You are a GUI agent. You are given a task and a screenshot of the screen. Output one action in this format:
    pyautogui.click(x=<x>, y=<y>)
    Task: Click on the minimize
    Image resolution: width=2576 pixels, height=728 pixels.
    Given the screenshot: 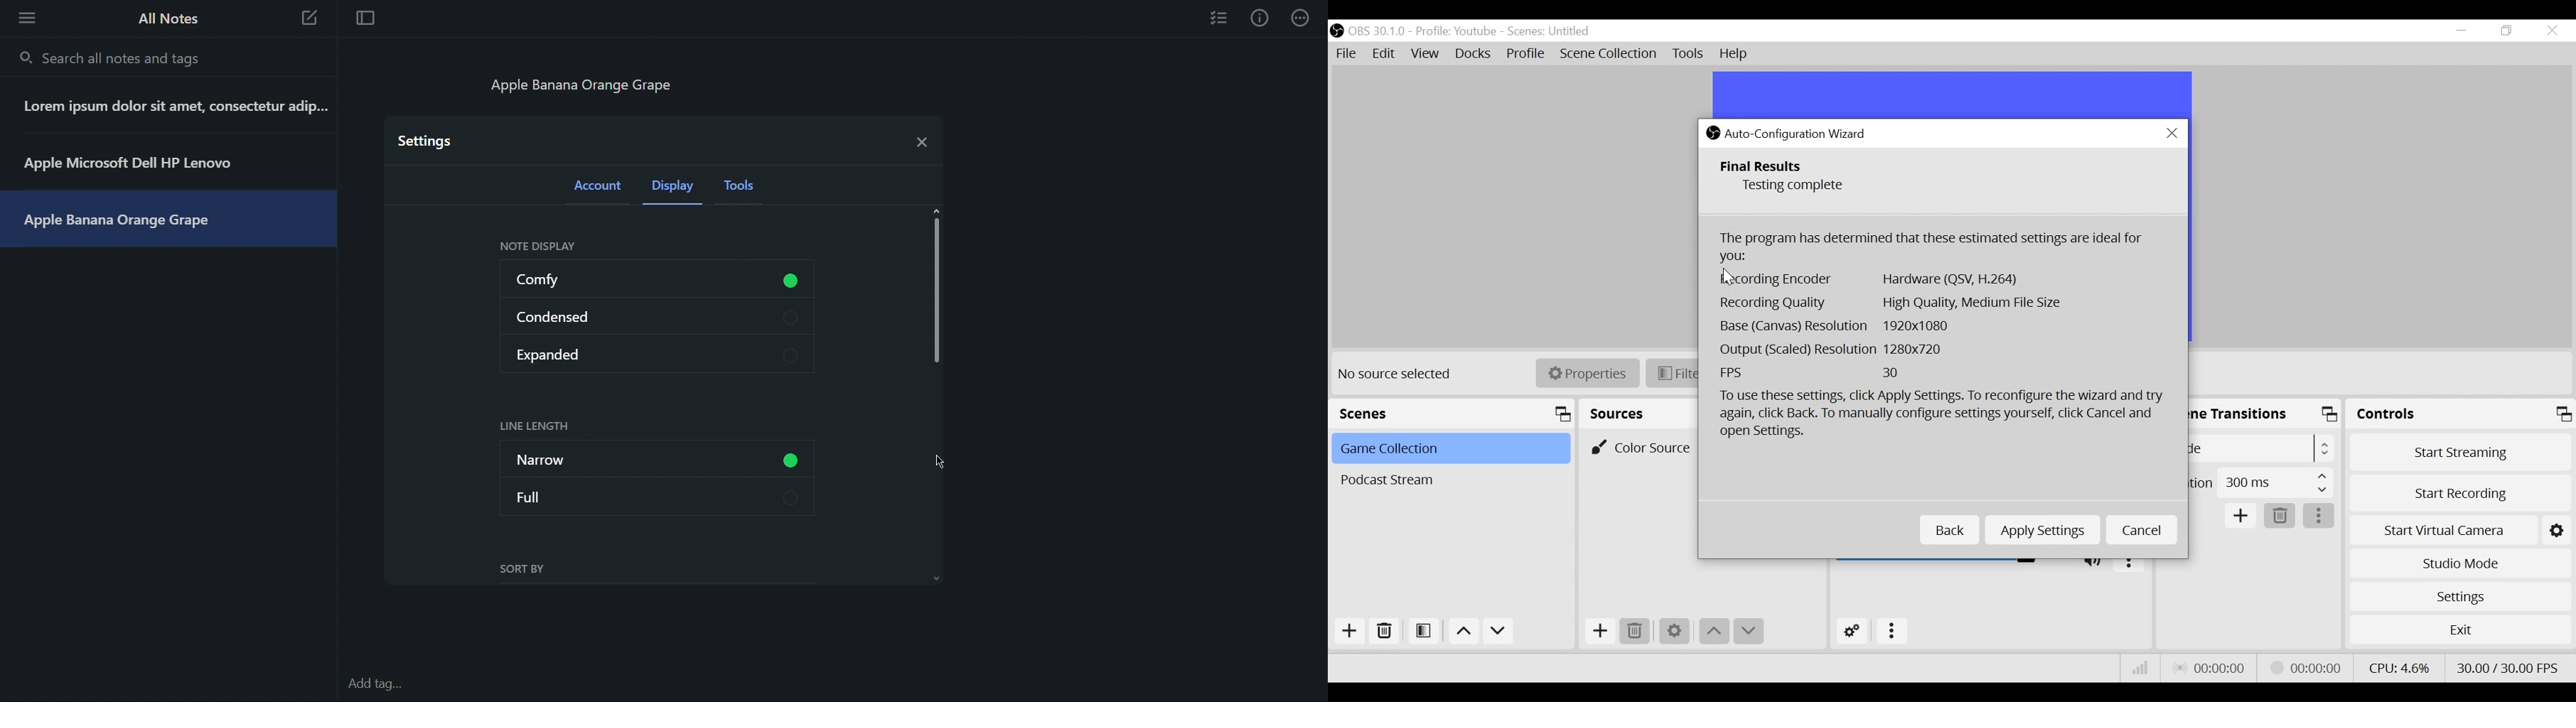 What is the action you would take?
    pyautogui.click(x=2461, y=30)
    